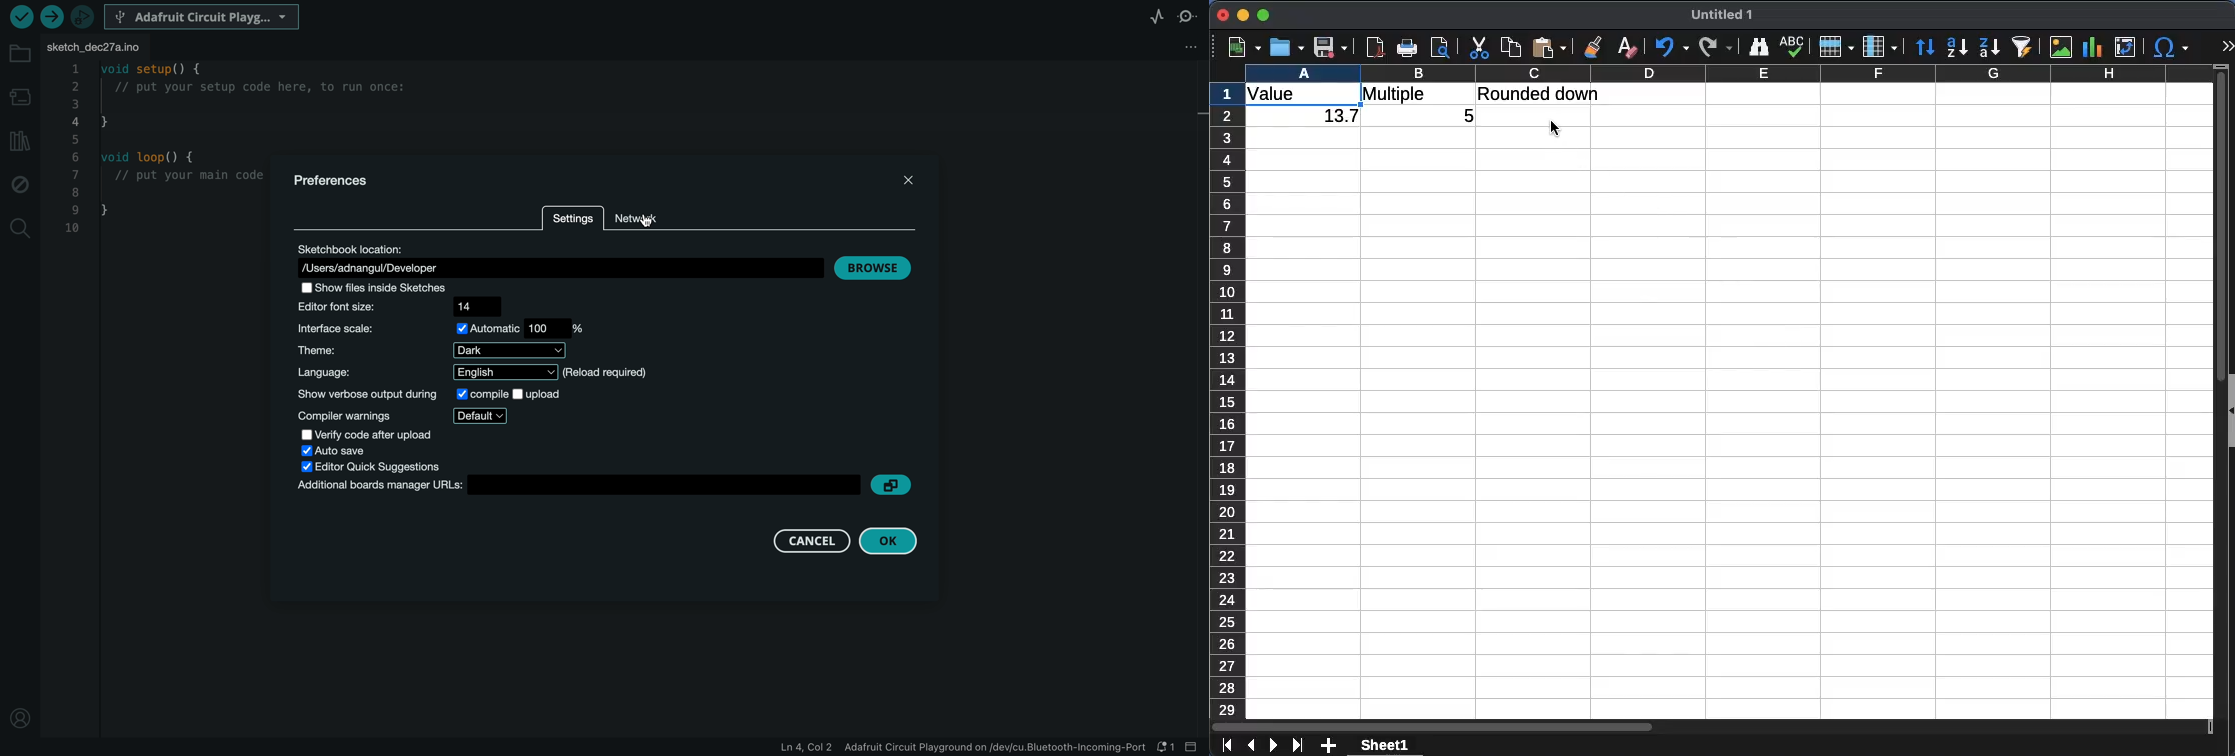 Image resolution: width=2240 pixels, height=756 pixels. What do you see at coordinates (2129, 48) in the screenshot?
I see `pivot table` at bounding box center [2129, 48].